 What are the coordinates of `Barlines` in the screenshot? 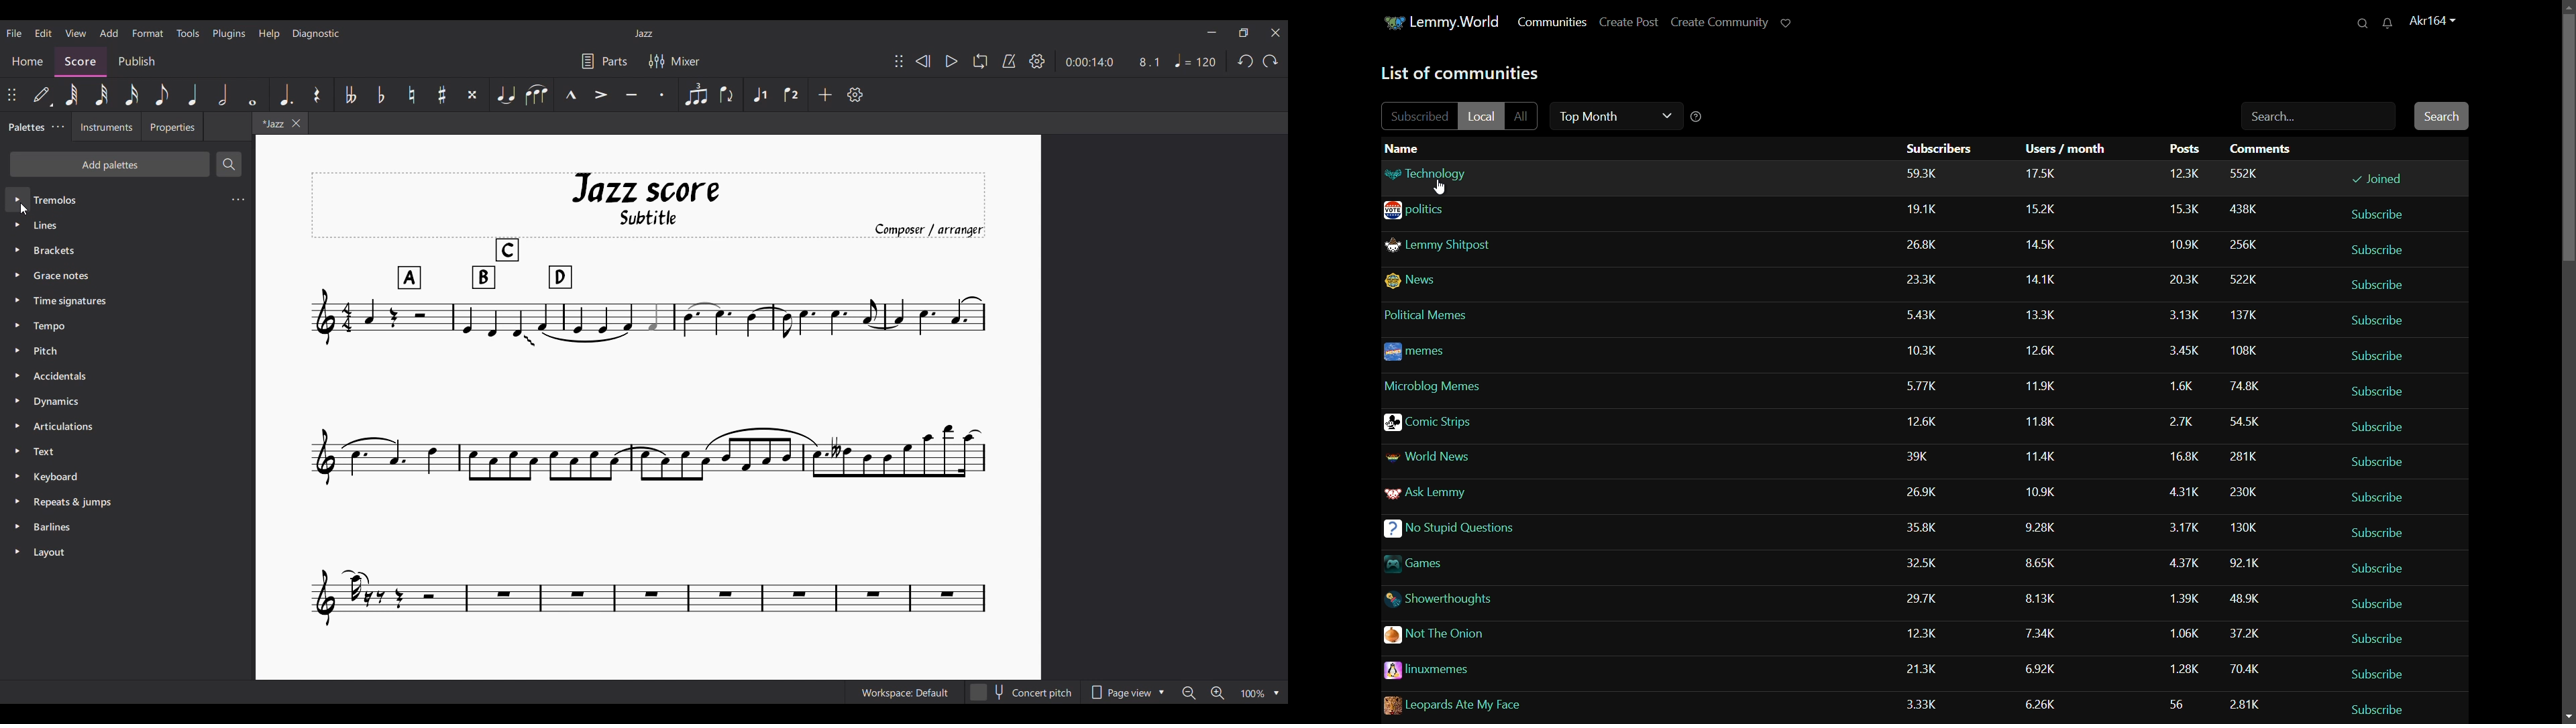 It's located at (127, 526).